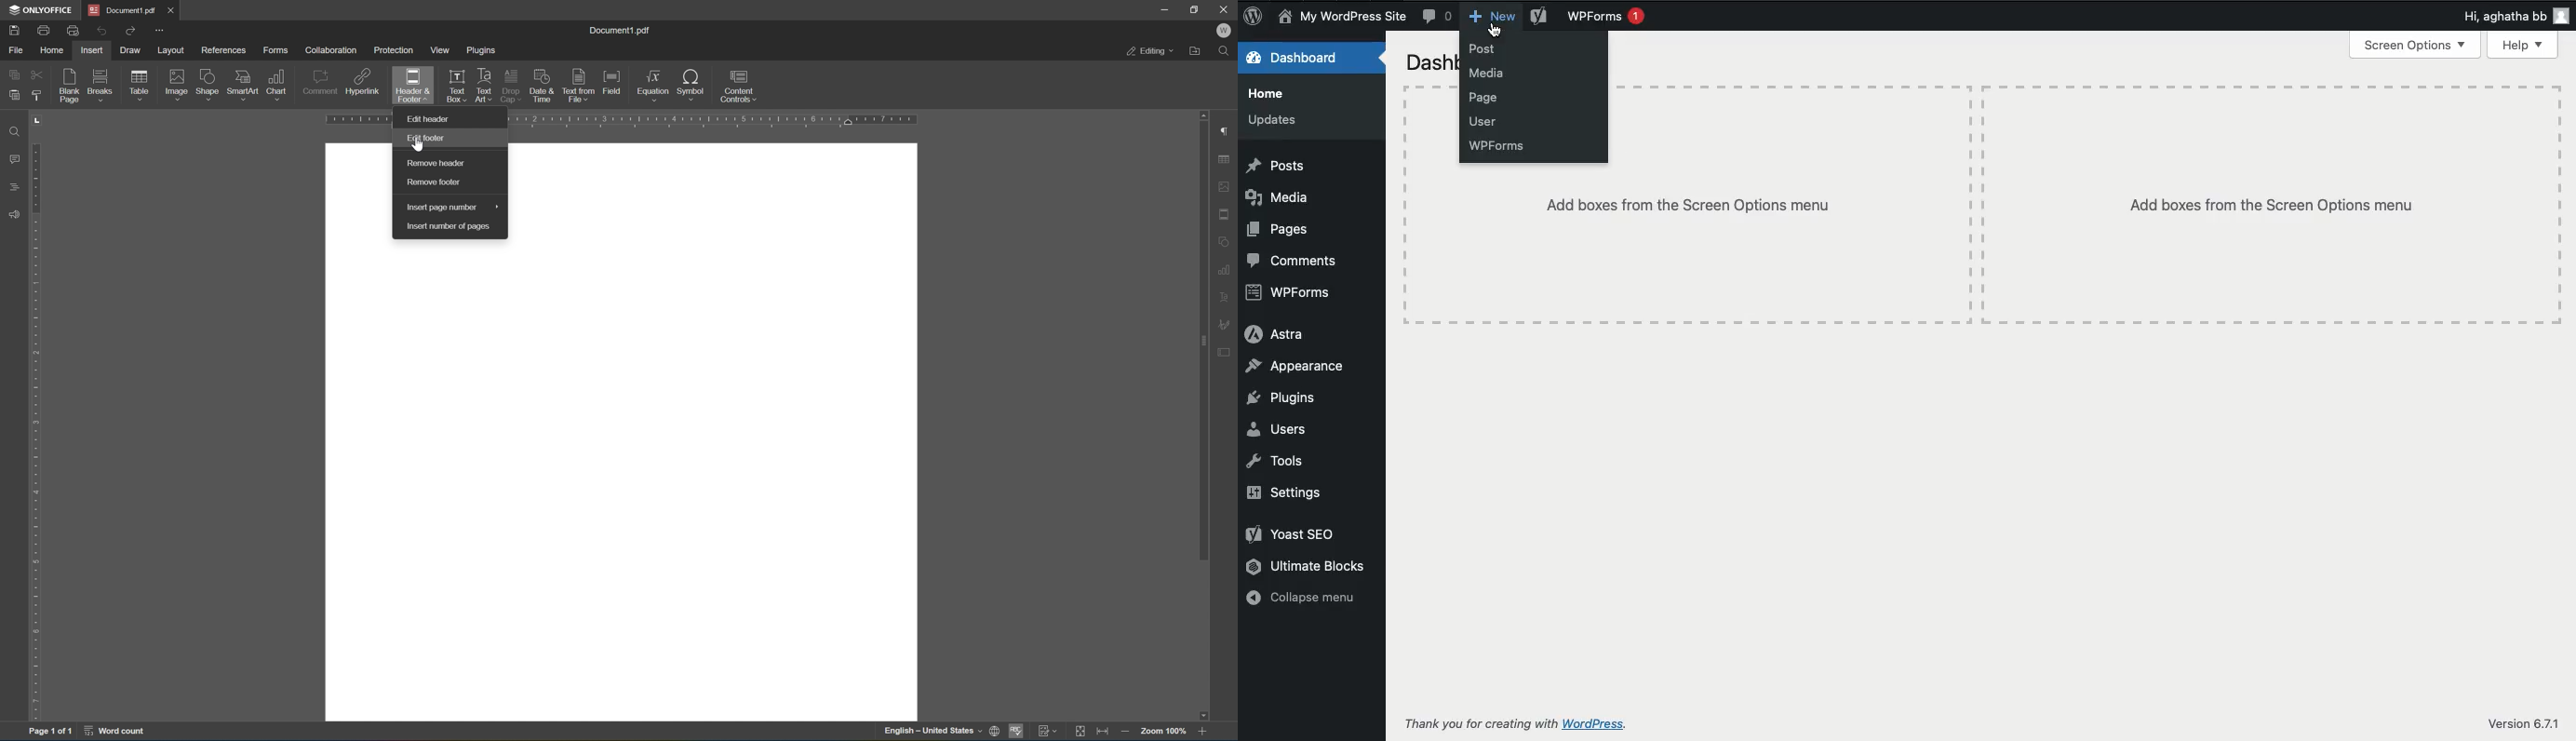 The height and width of the screenshot is (756, 2576). What do you see at coordinates (13, 158) in the screenshot?
I see `comments` at bounding box center [13, 158].